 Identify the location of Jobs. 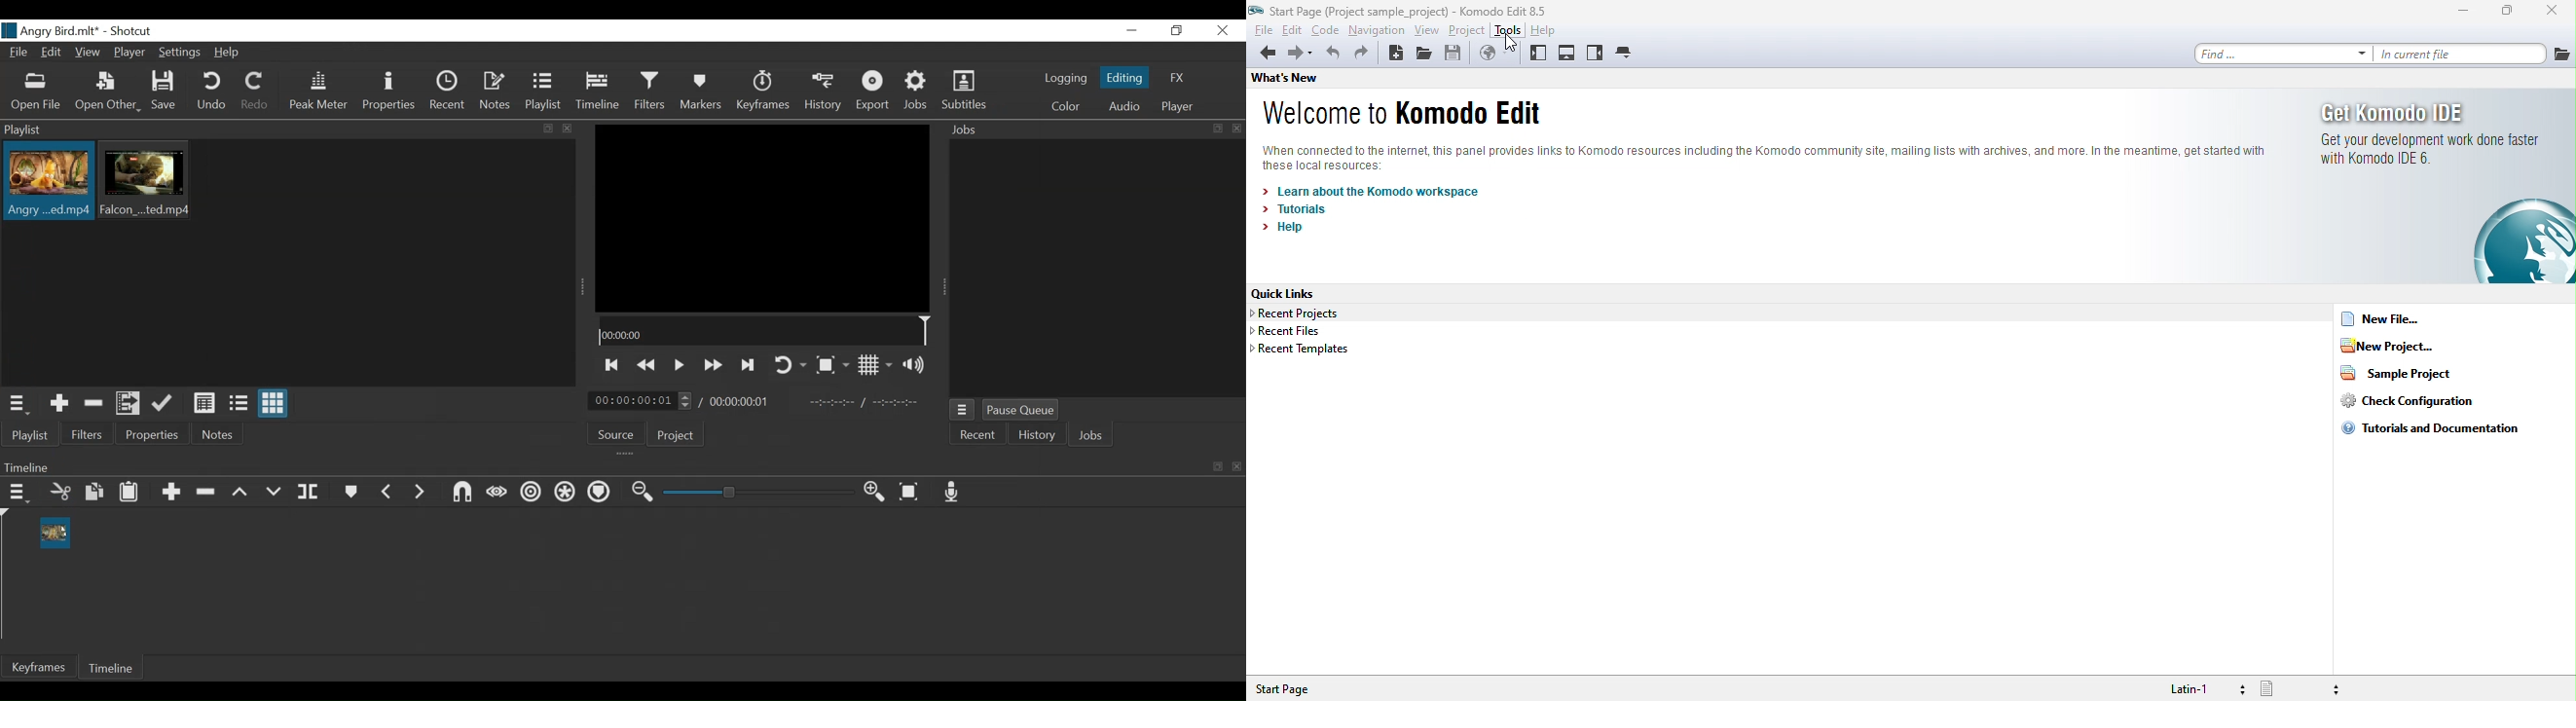
(1088, 437).